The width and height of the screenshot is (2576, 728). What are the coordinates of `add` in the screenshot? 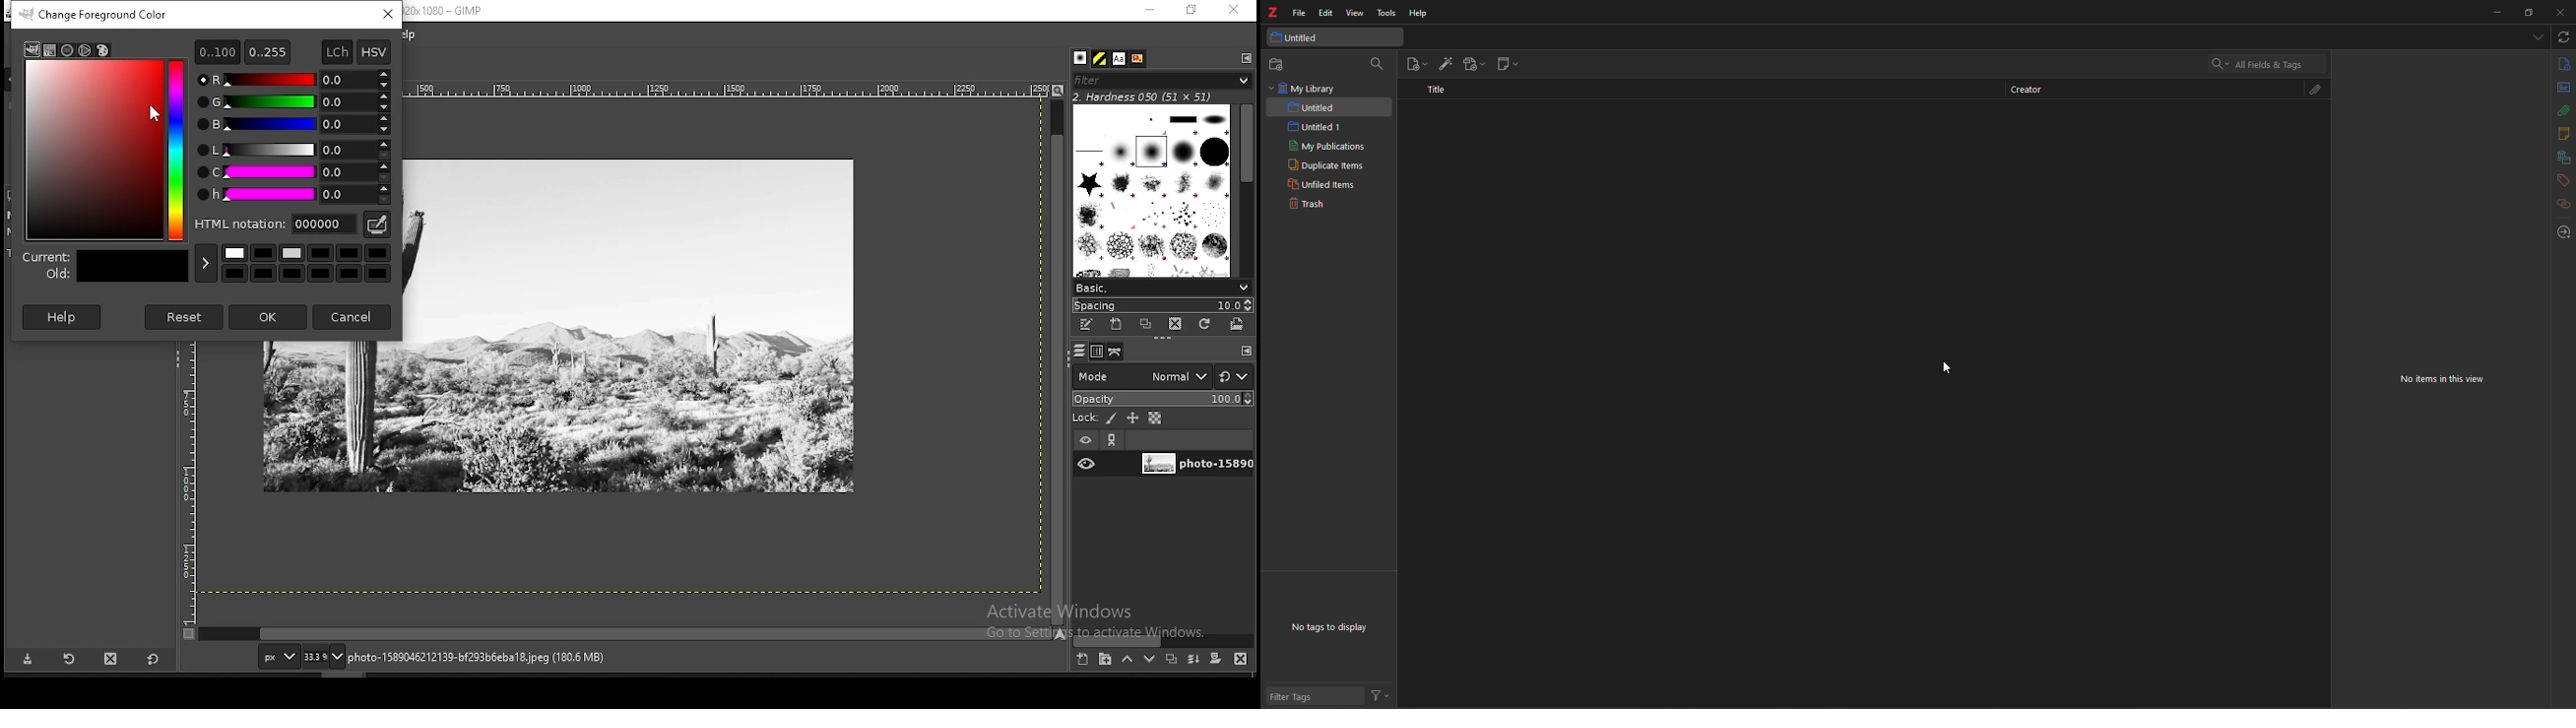 It's located at (2520, 295).